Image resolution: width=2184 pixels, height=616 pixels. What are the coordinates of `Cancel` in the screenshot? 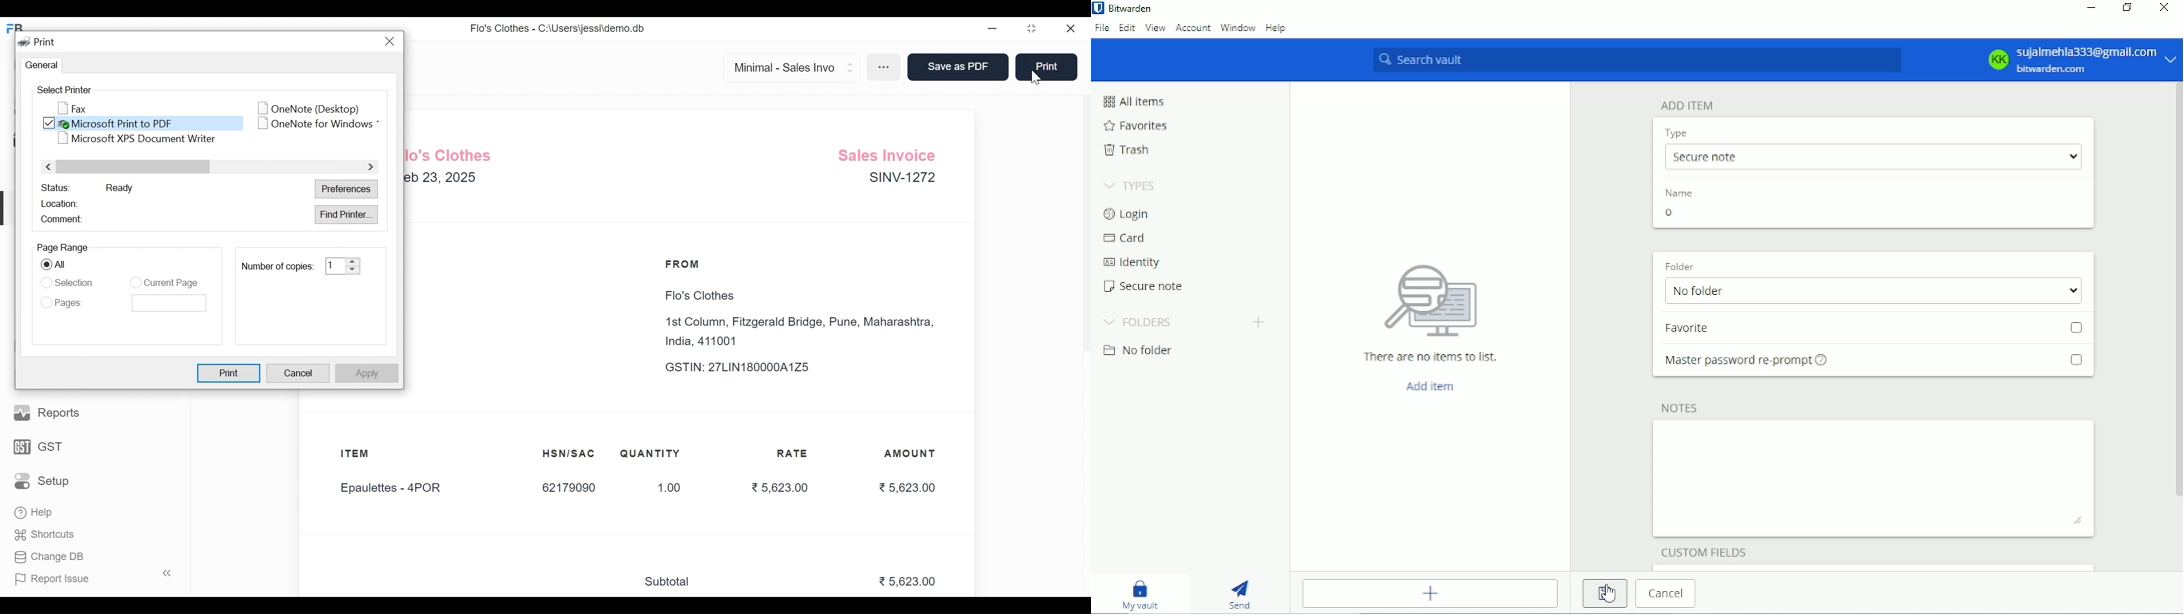 It's located at (1669, 594).